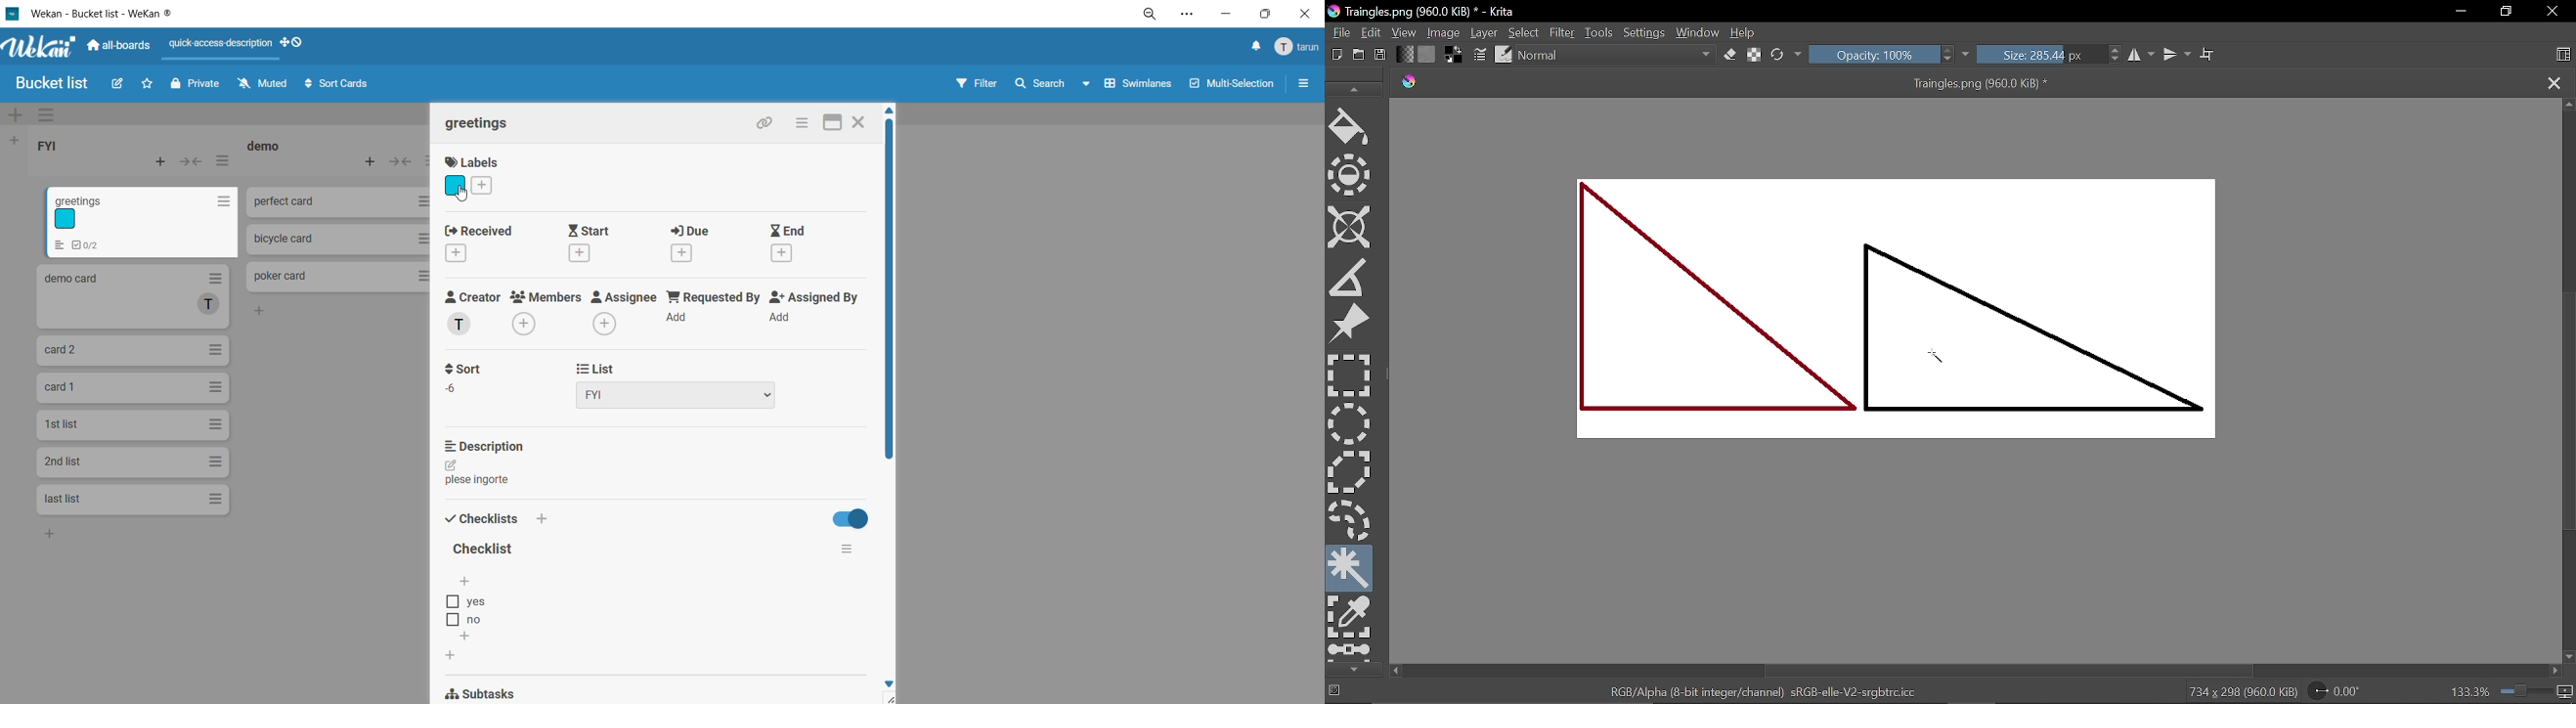 This screenshot has height=728, width=2576. Describe the element at coordinates (118, 84) in the screenshot. I see `edit` at that location.